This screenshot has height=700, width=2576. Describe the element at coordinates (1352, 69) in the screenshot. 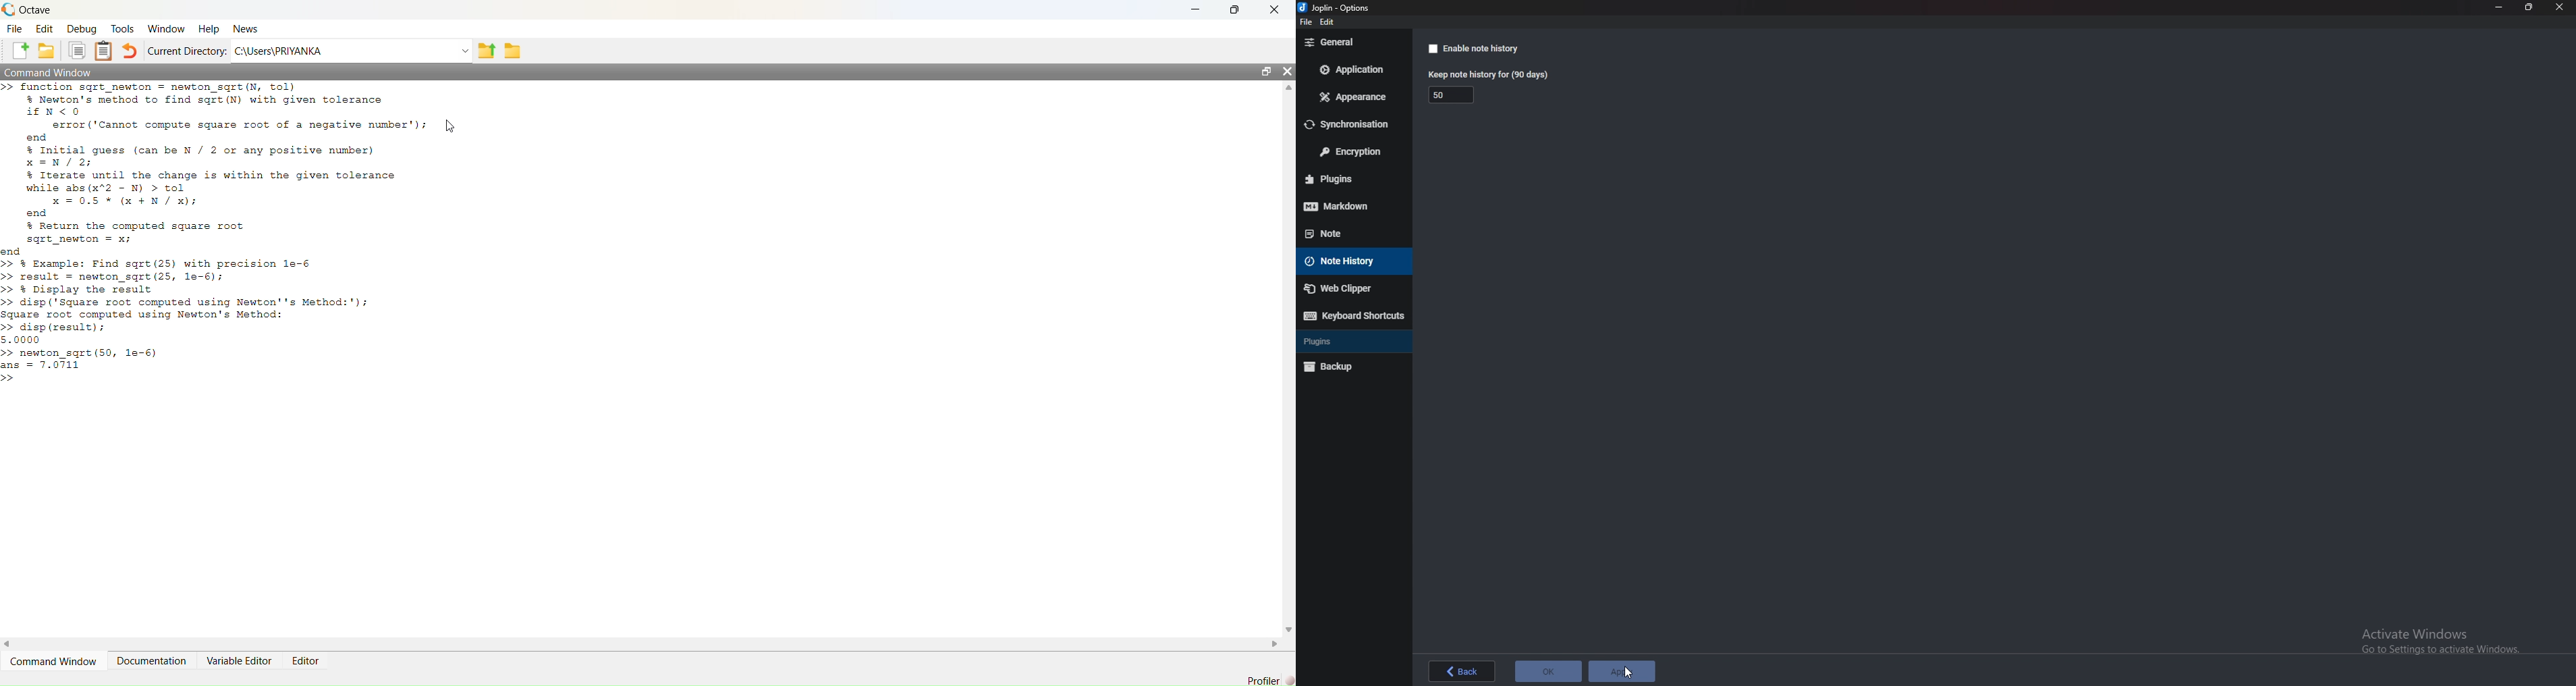

I see `Application` at that location.